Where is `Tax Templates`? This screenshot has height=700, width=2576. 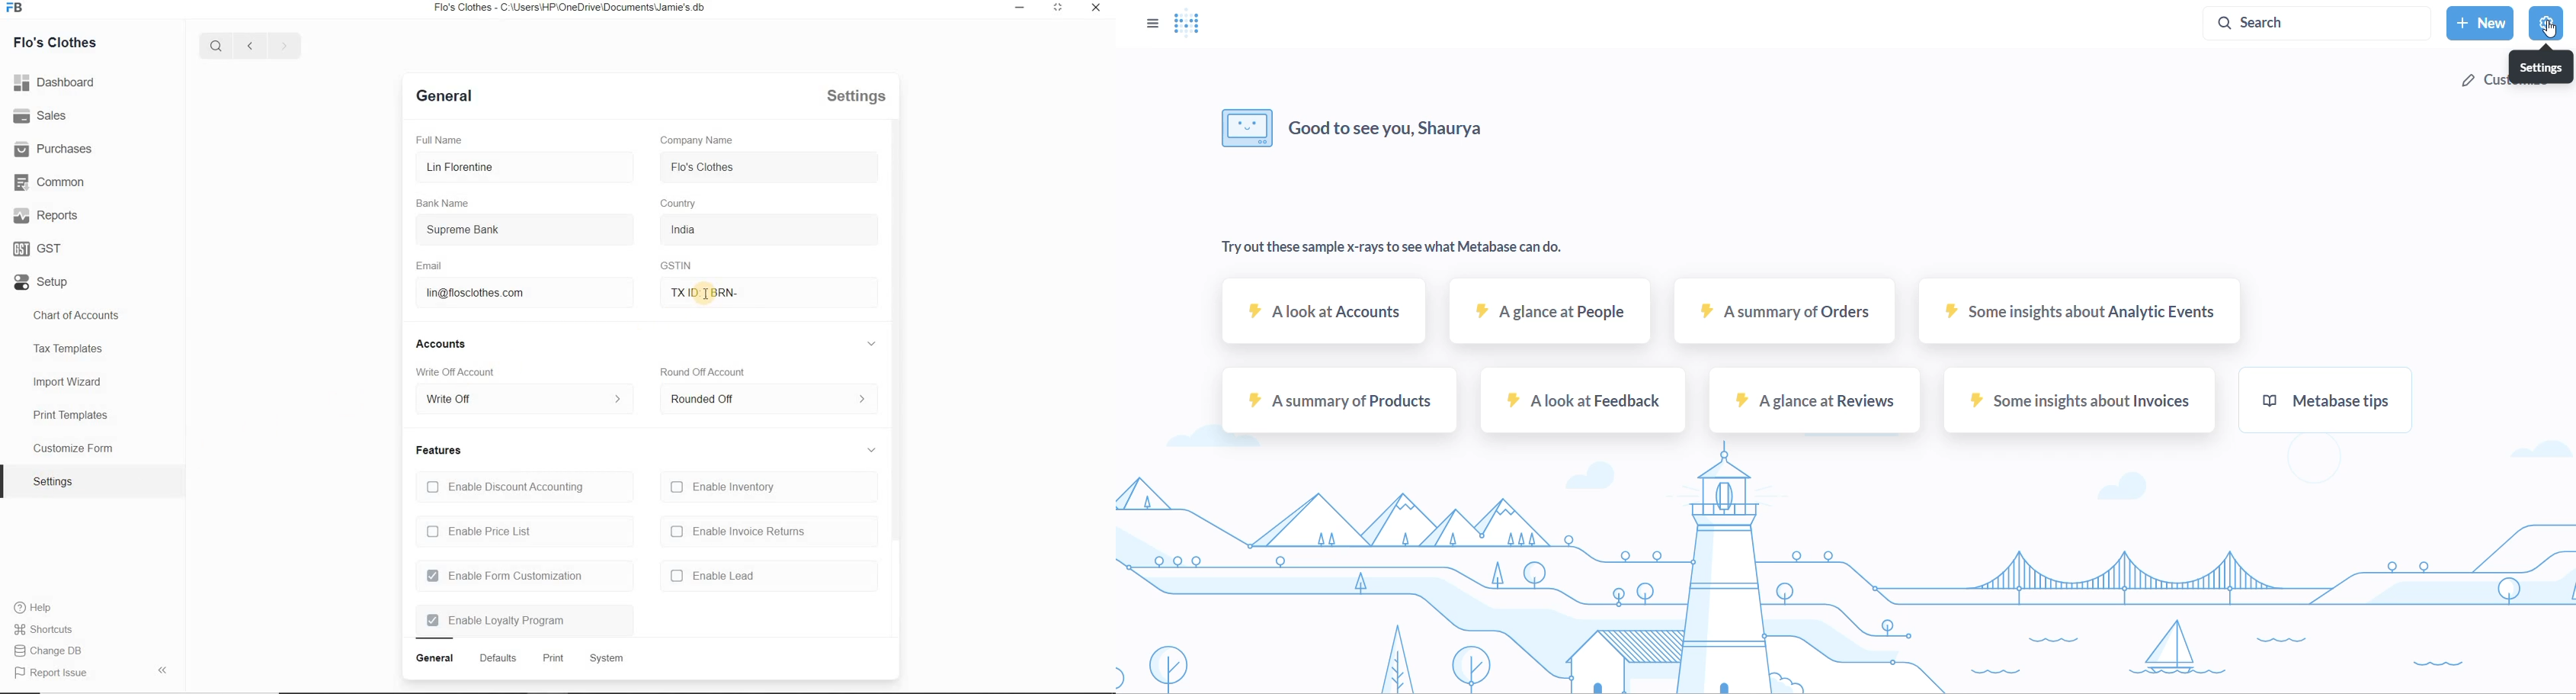
Tax Templates is located at coordinates (70, 350).